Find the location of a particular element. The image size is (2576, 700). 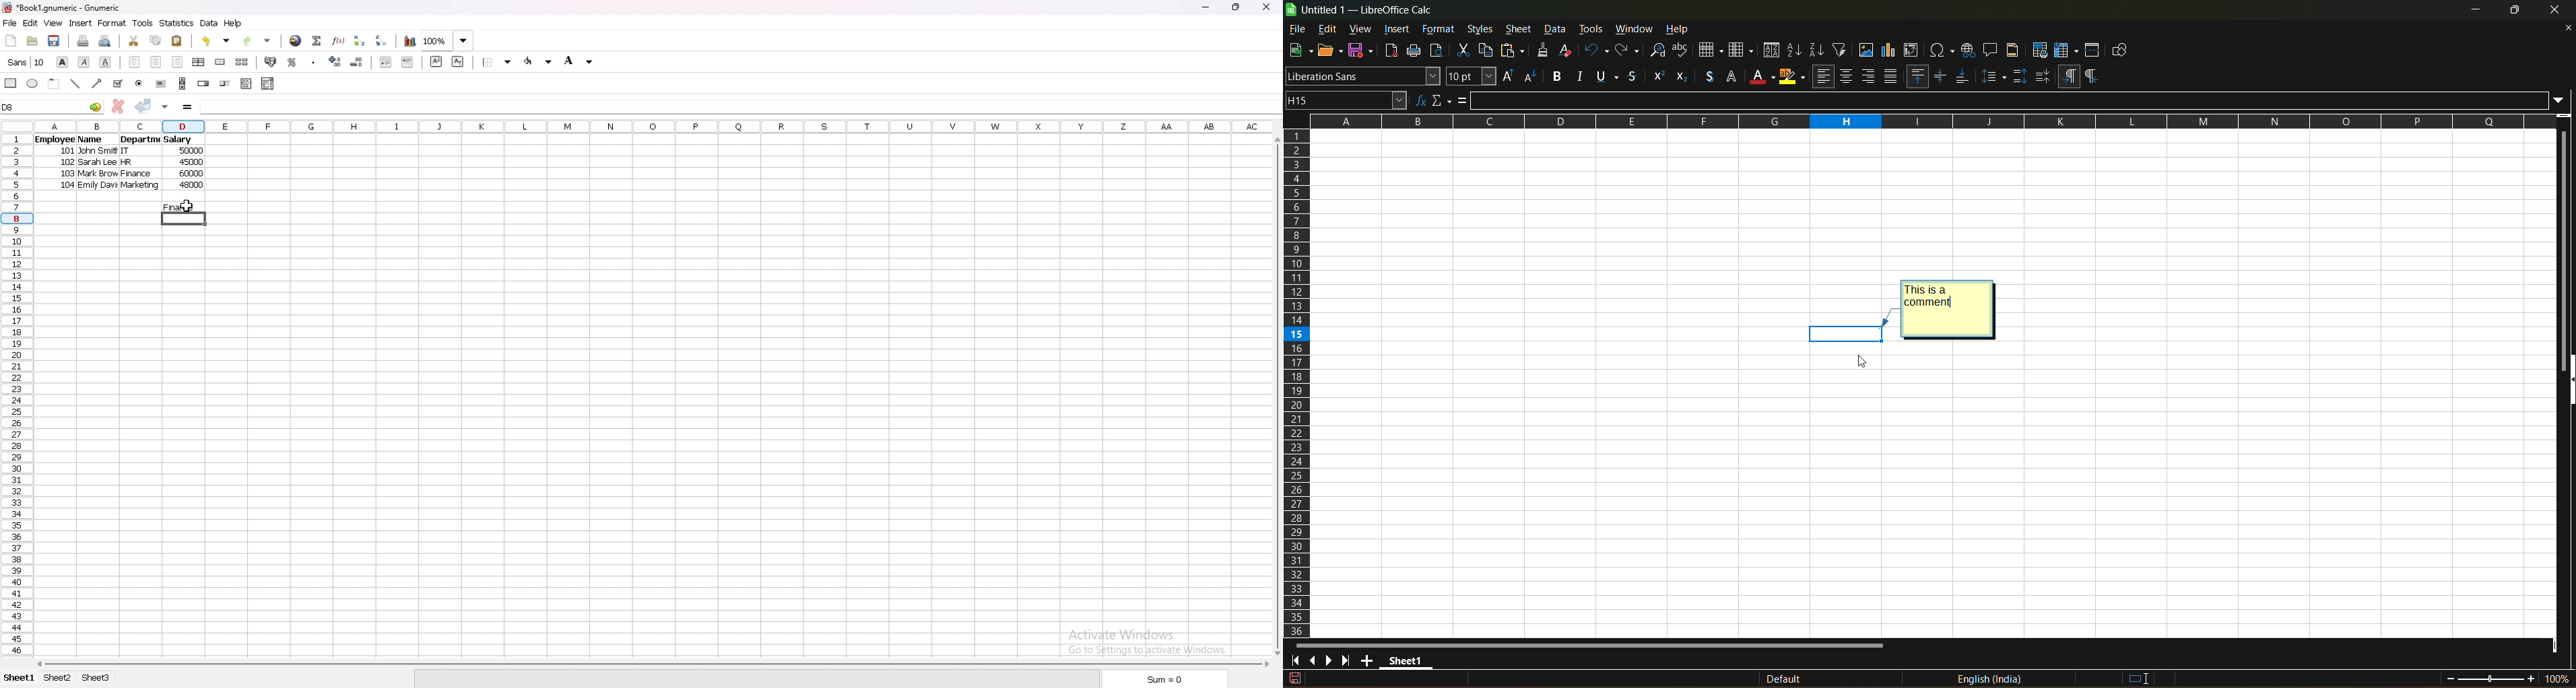

increase indent is located at coordinates (2053, 75).